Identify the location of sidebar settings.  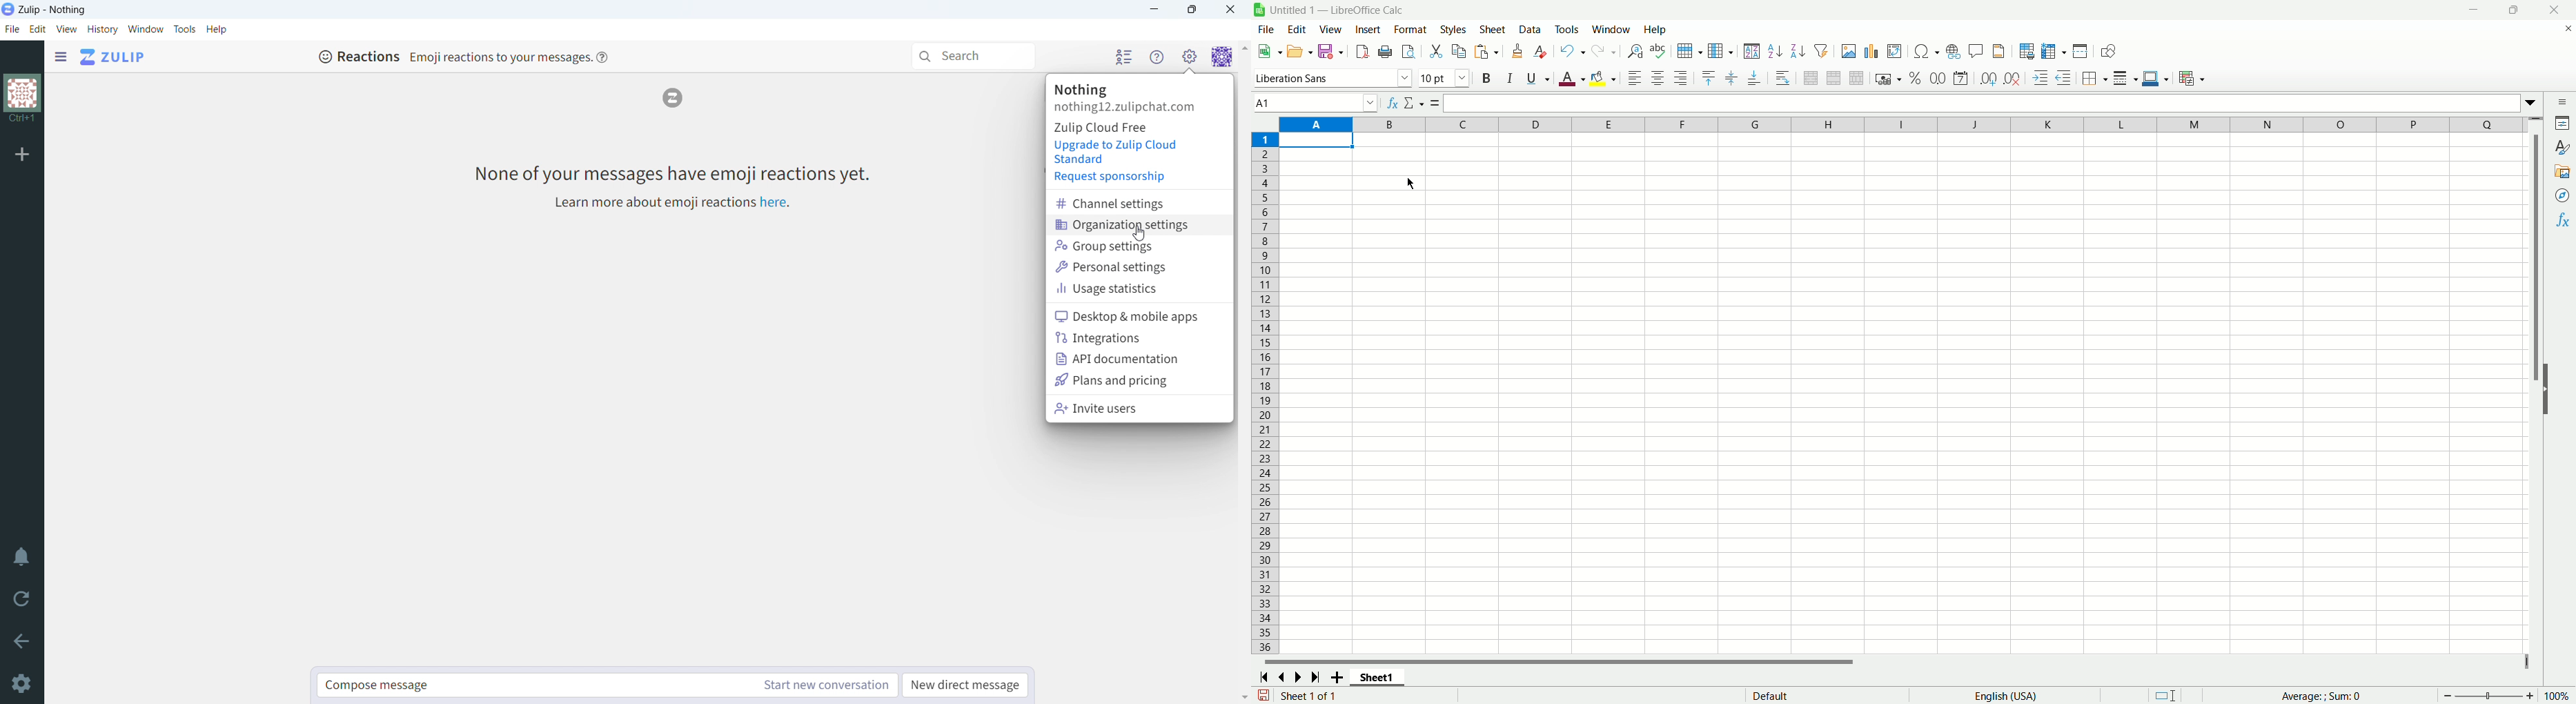
(2562, 103).